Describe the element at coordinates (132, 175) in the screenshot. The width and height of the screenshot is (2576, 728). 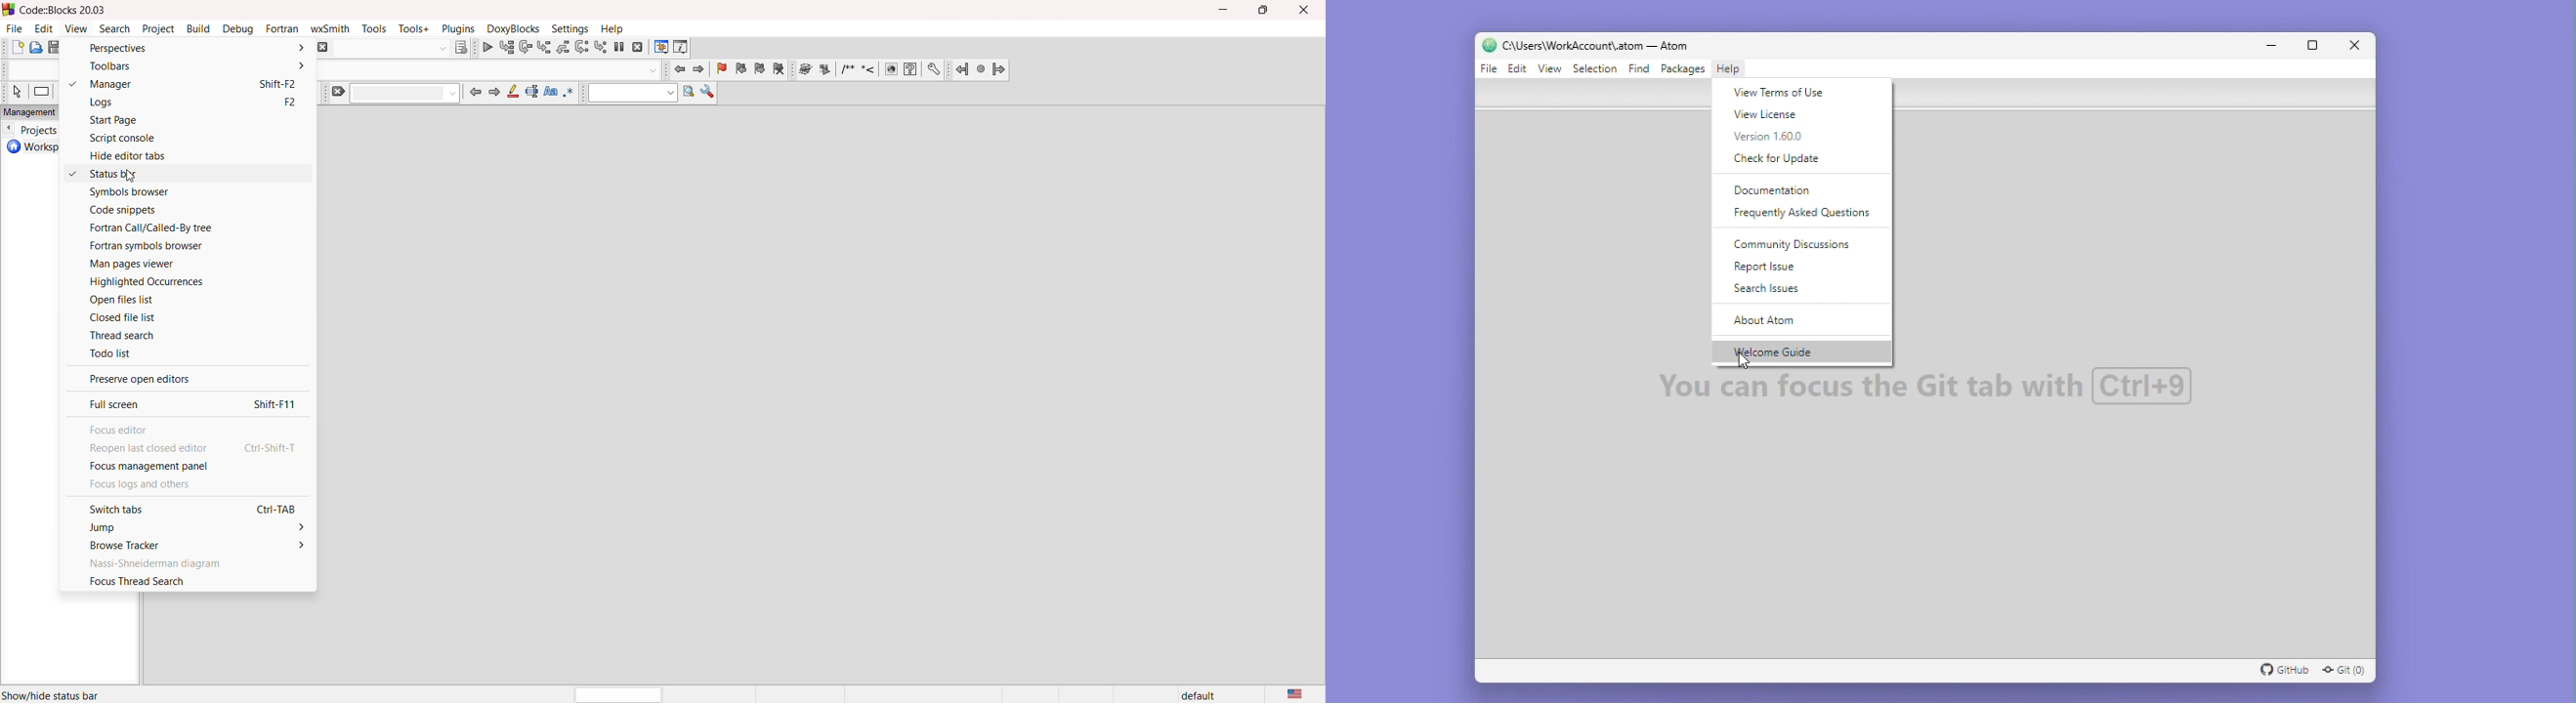
I see `Cursor` at that location.